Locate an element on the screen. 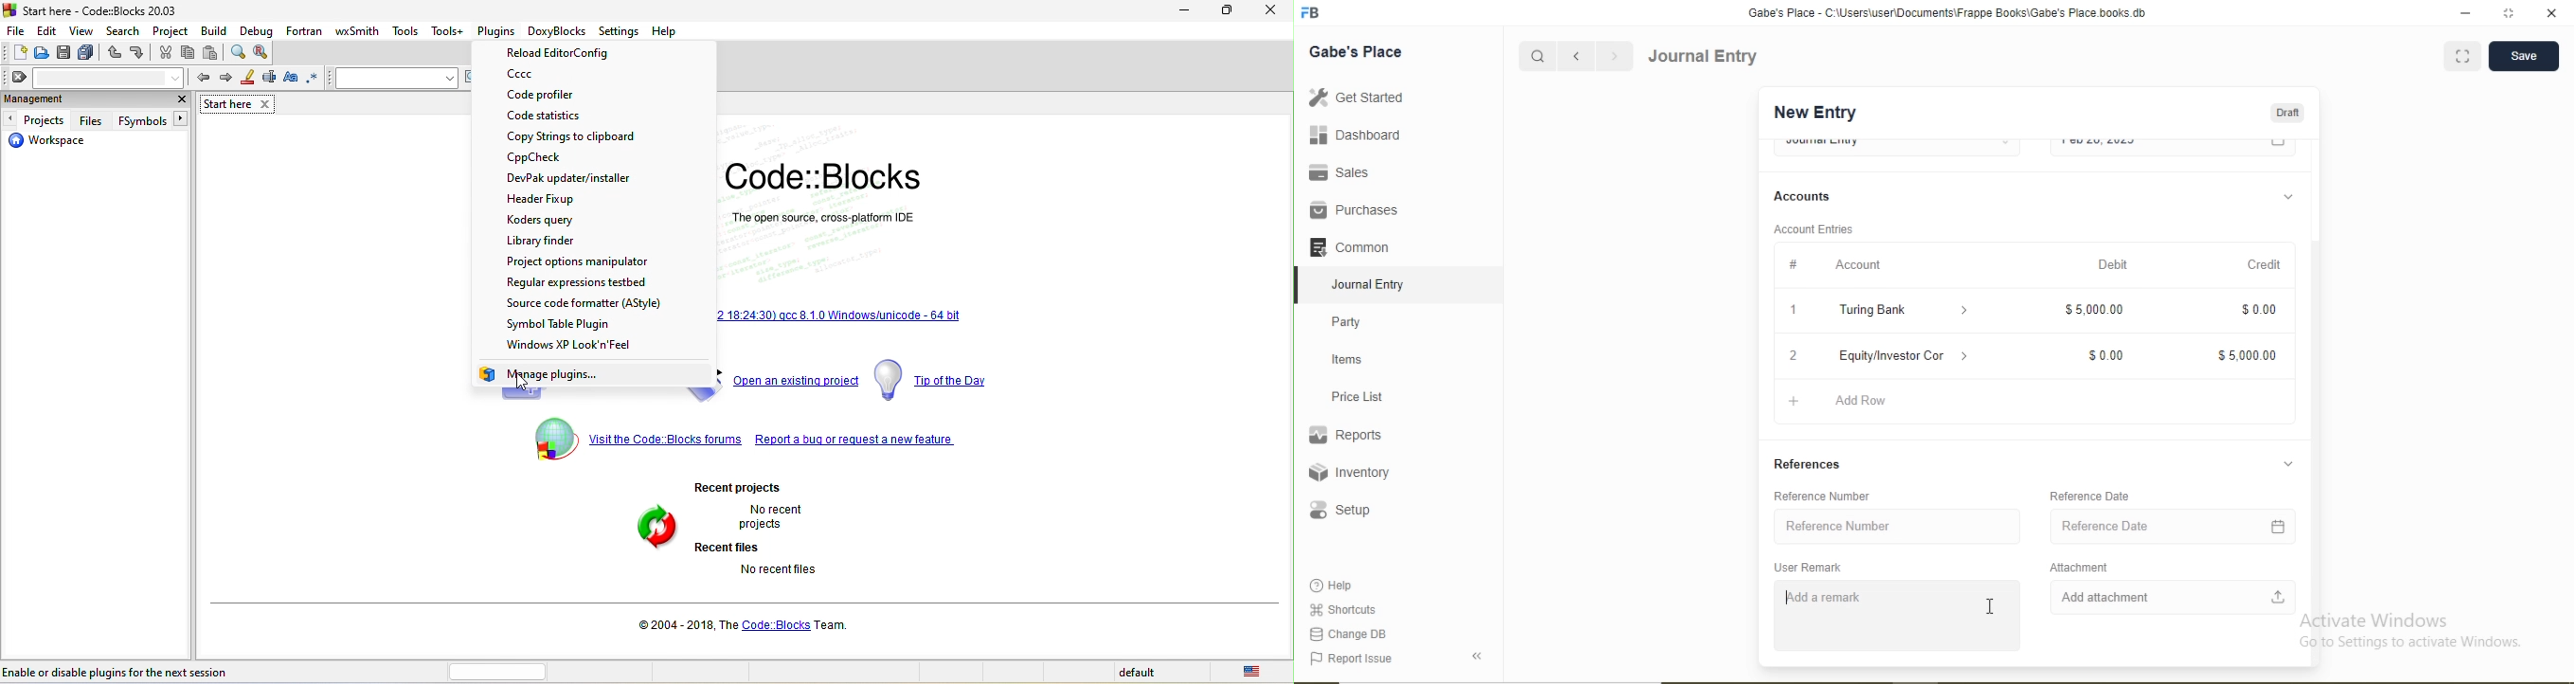  Attachment is located at coordinates (2078, 567).